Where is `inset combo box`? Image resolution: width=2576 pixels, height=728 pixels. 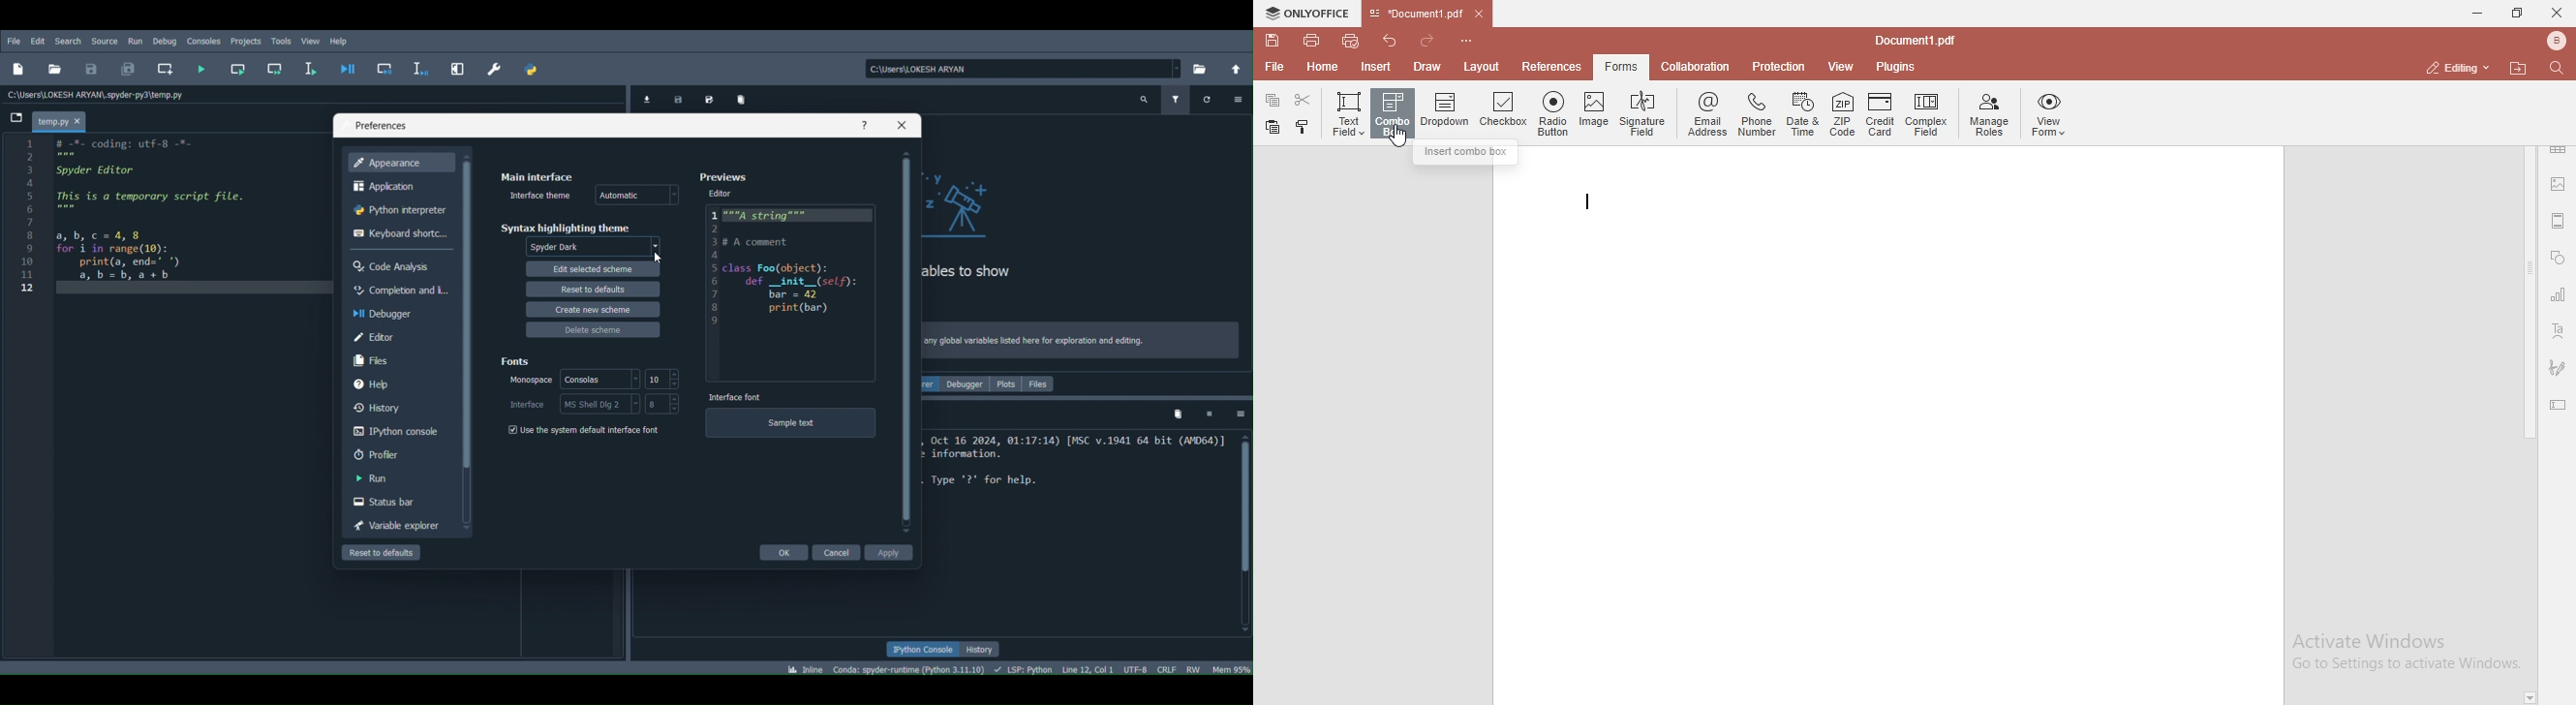 inset combo box is located at coordinates (1467, 154).